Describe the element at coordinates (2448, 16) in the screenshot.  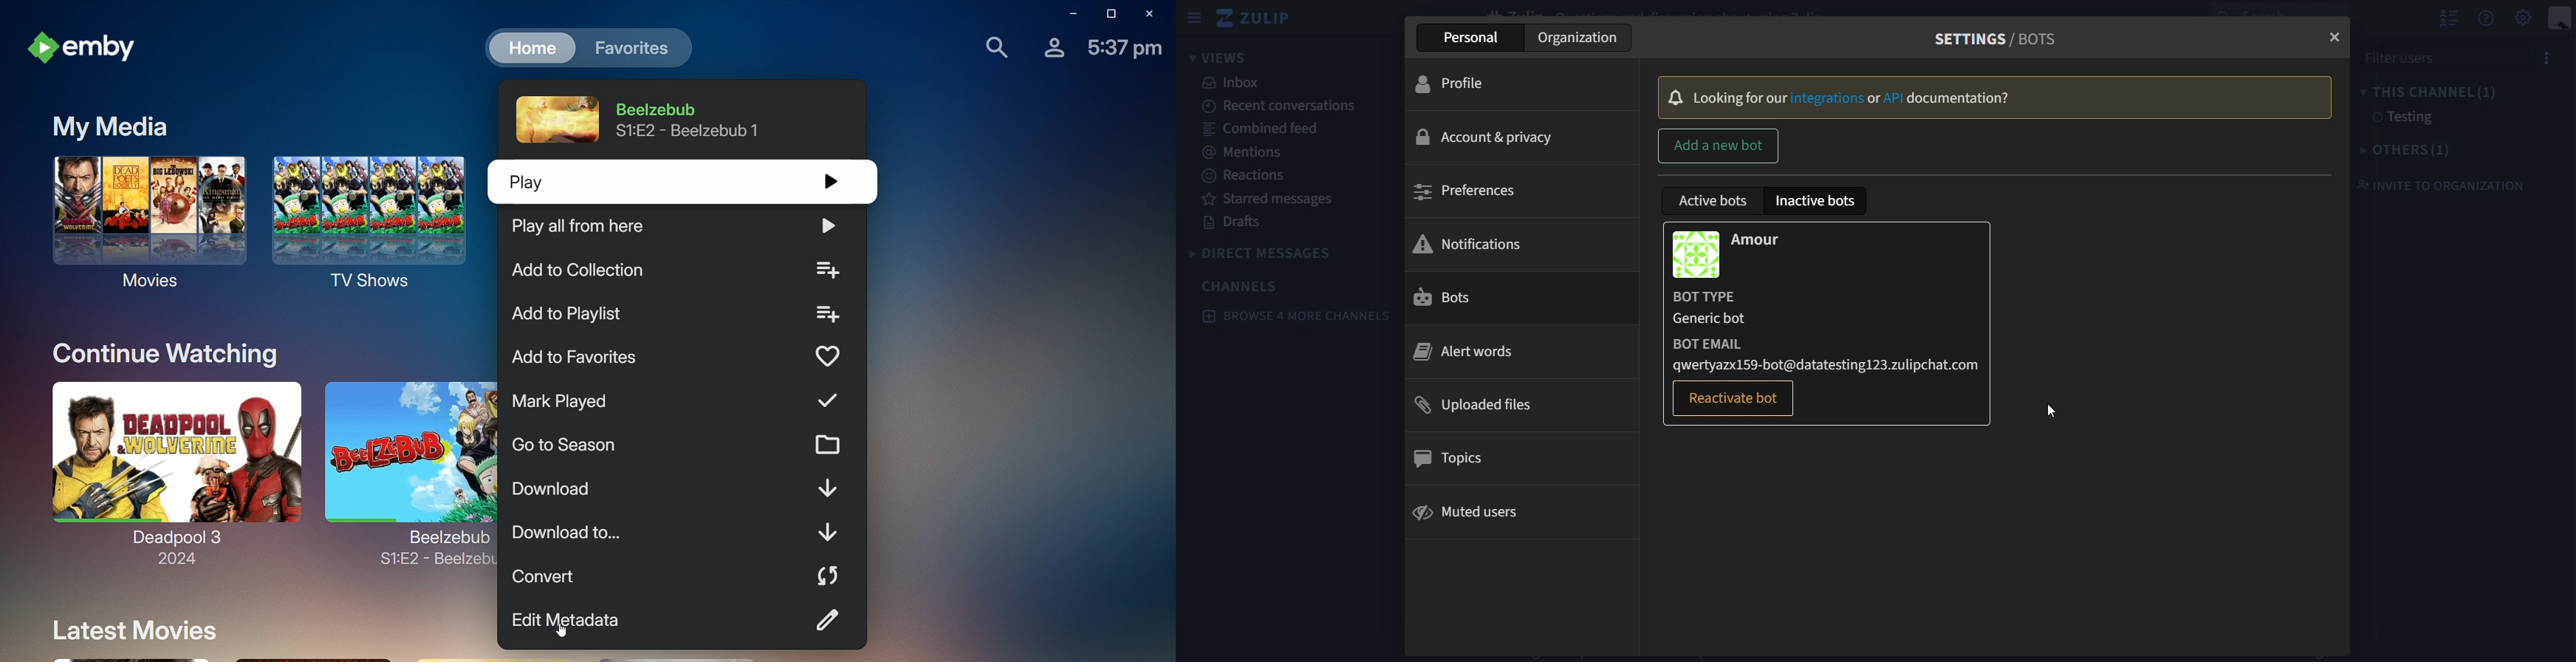
I see `hide user list` at that location.